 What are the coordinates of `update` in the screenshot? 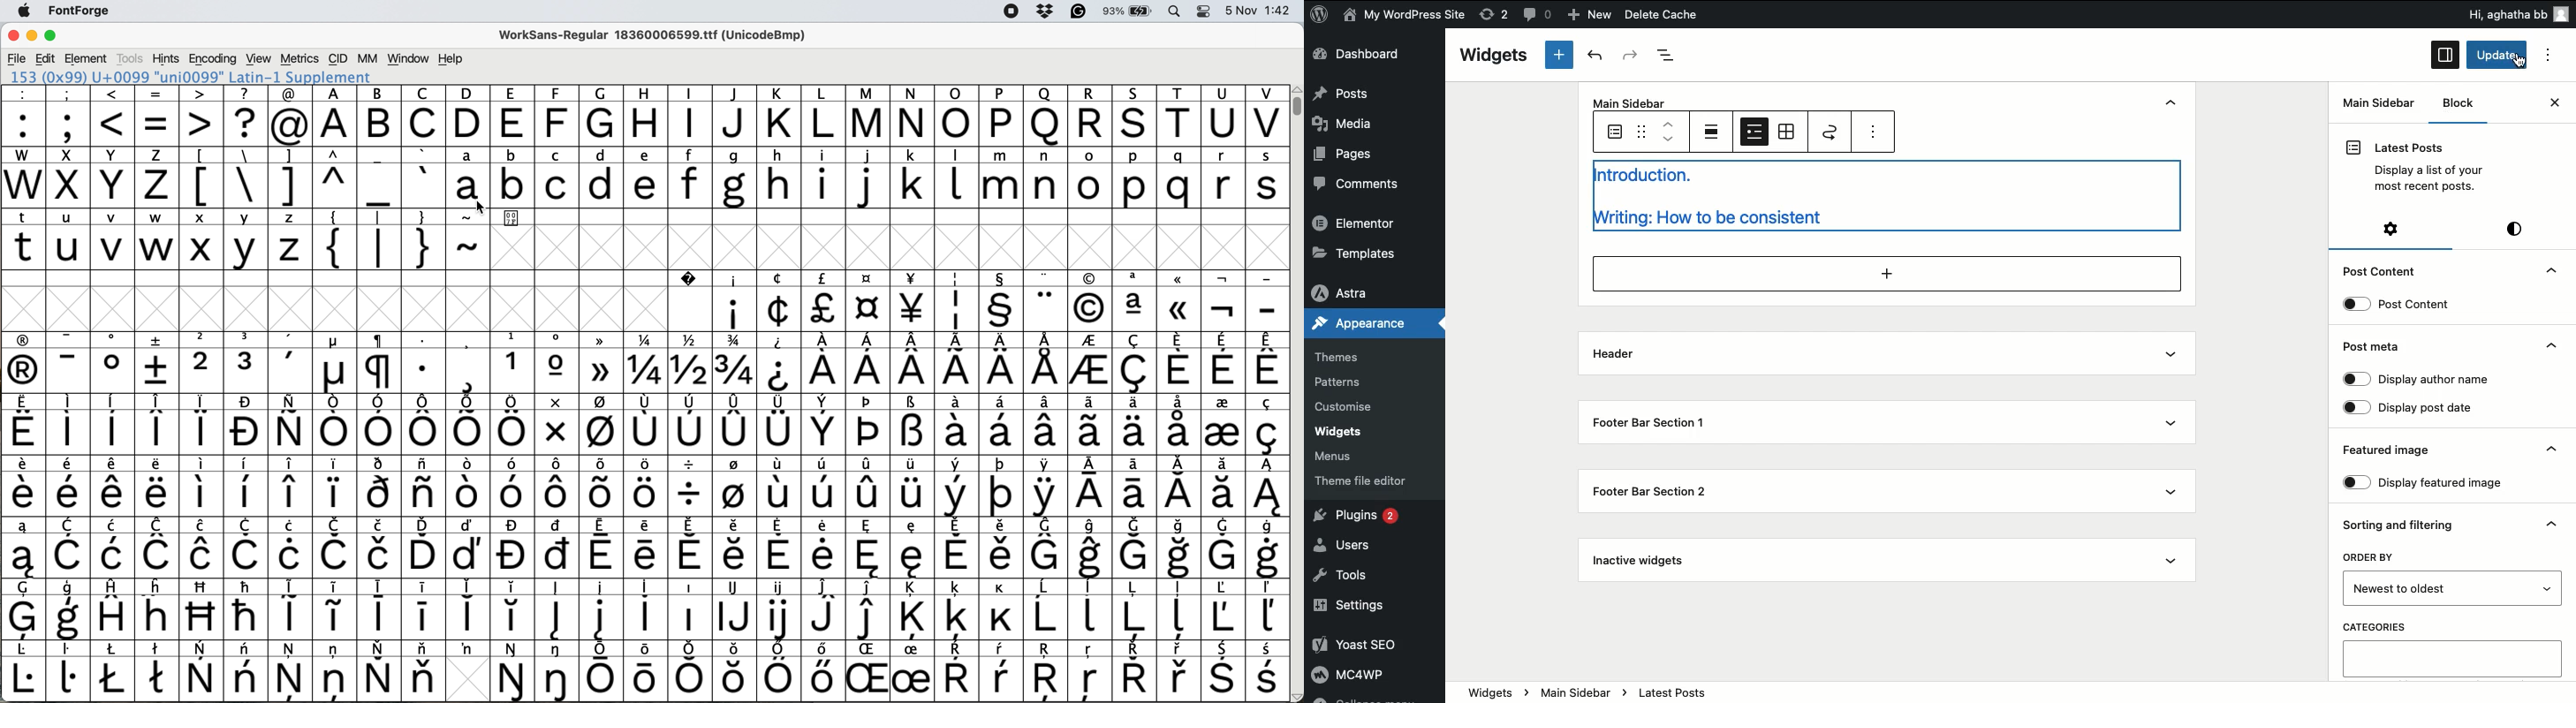 It's located at (2499, 53).